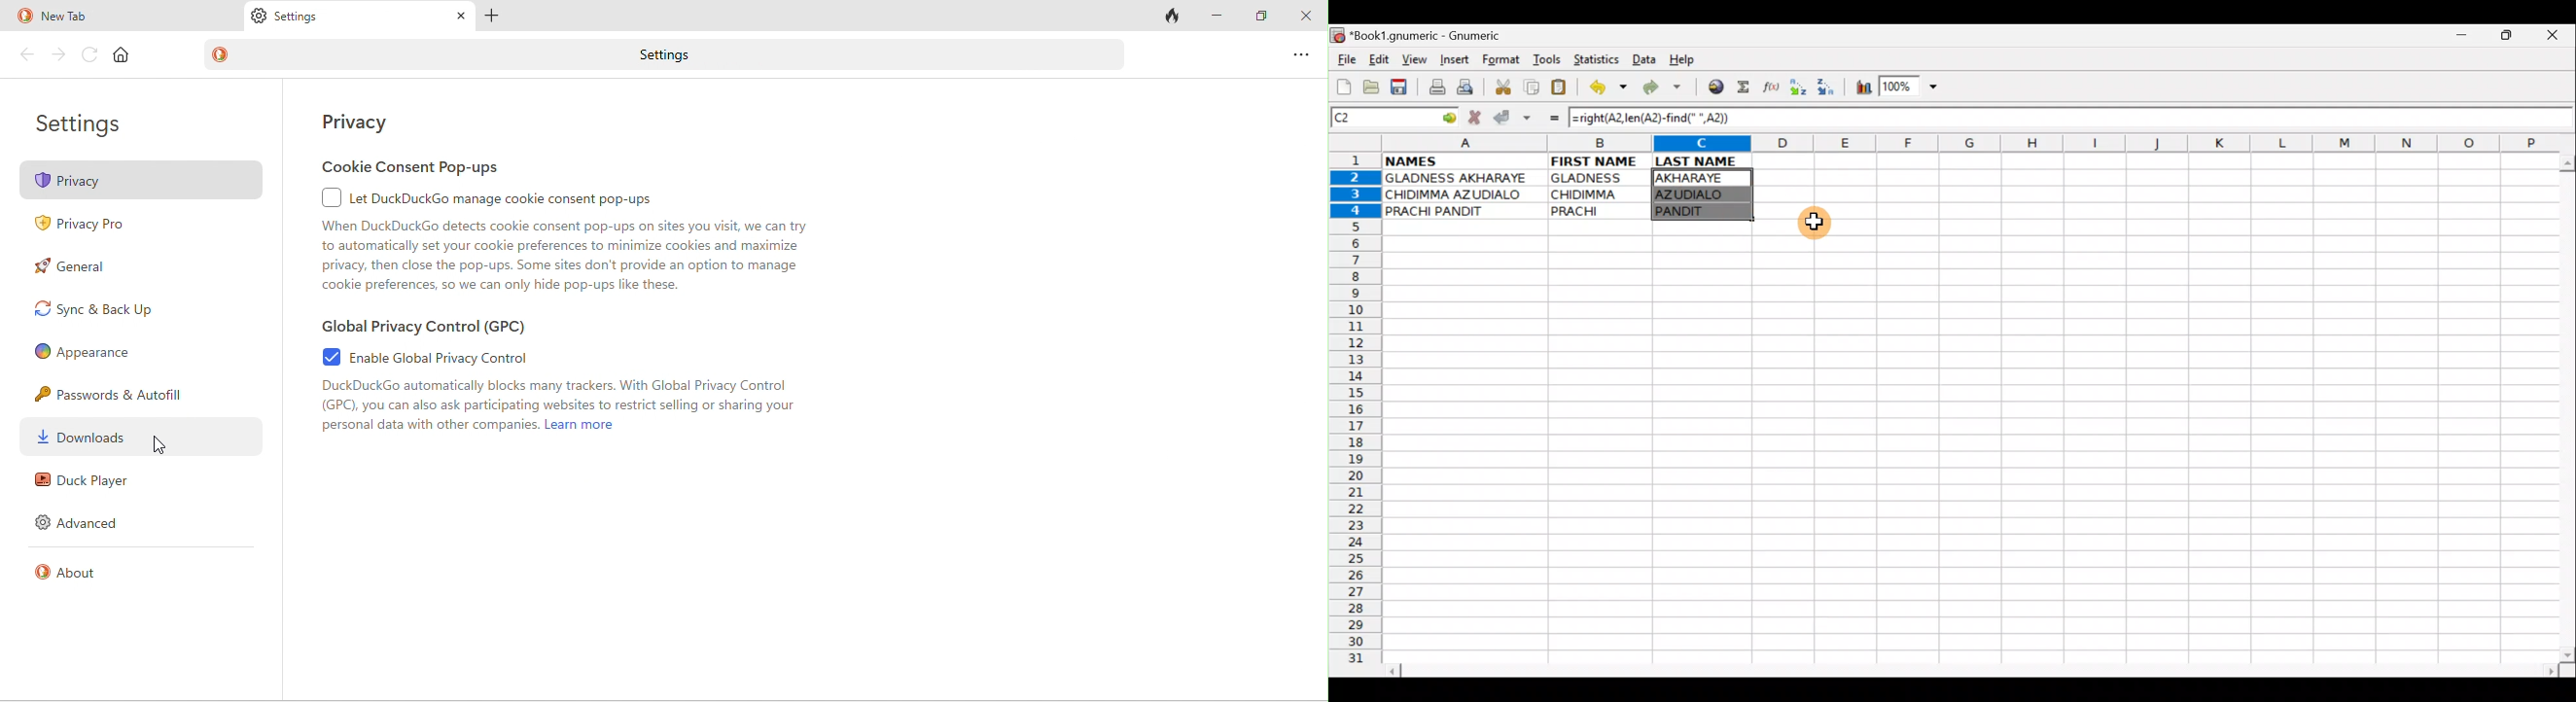 Image resolution: width=2576 pixels, height=728 pixels. I want to click on LAST NAME, so click(1703, 161).